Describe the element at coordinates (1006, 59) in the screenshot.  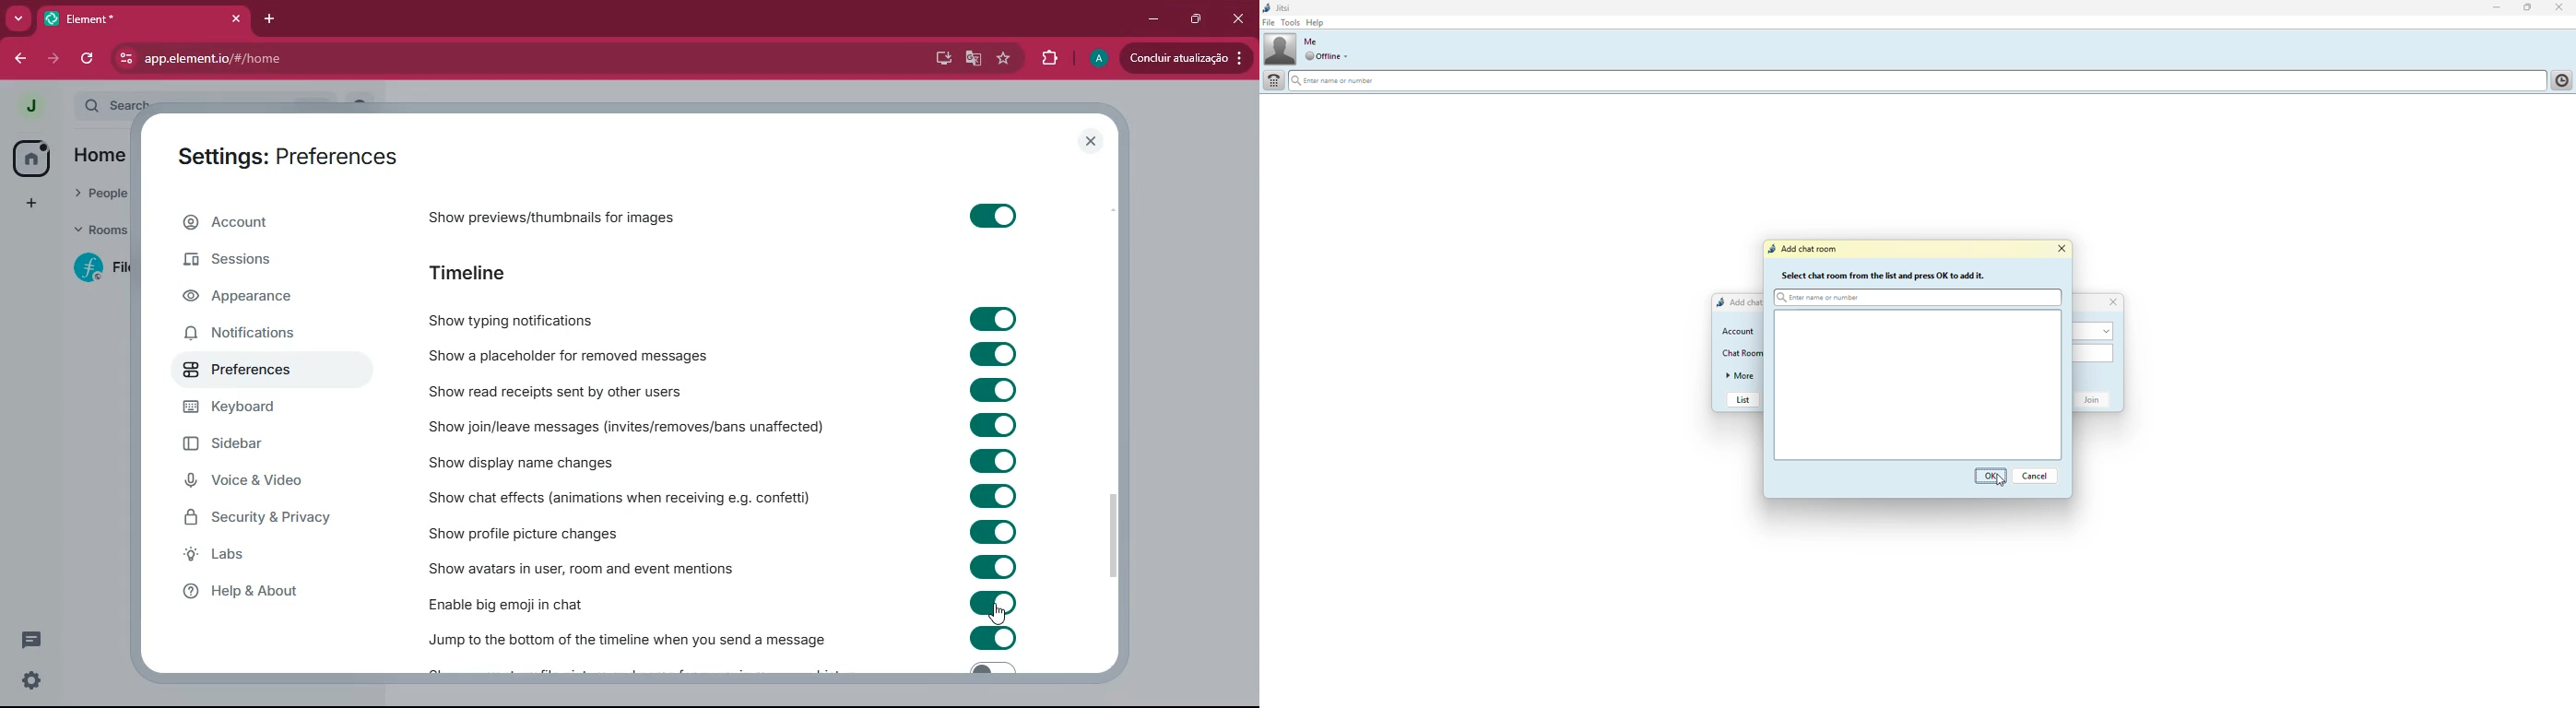
I see `favourite` at that location.